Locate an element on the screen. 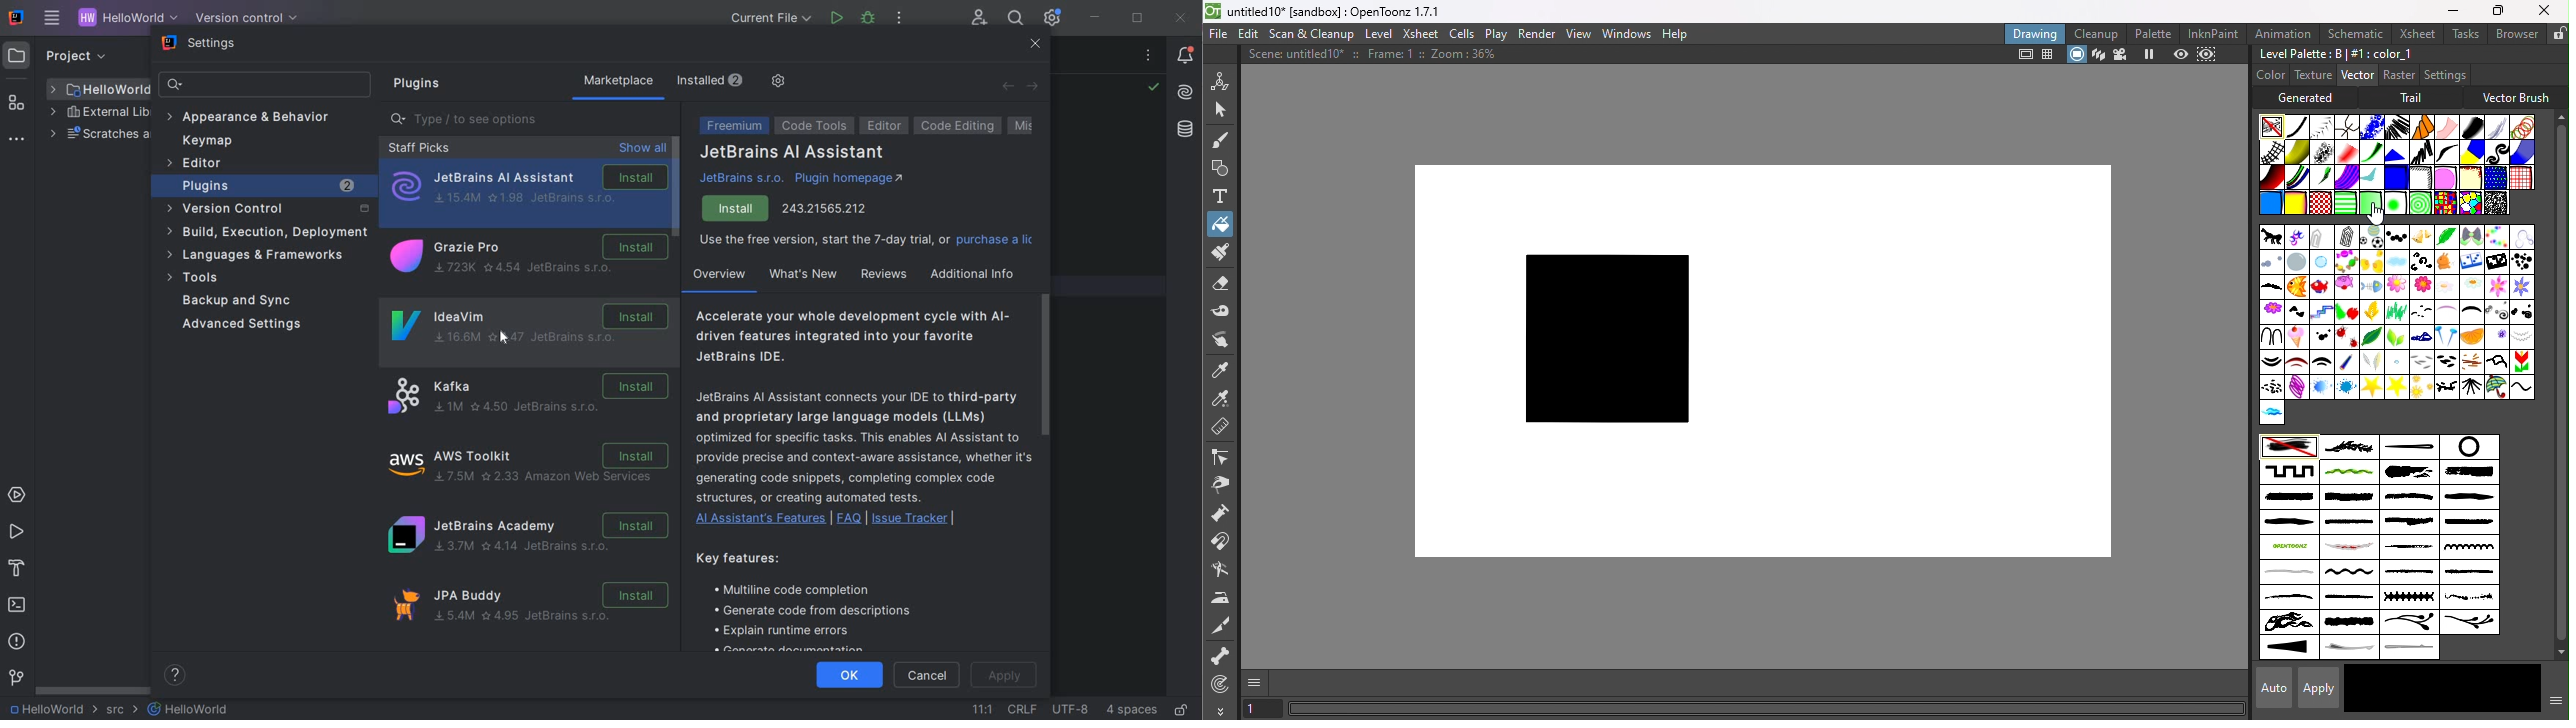 This screenshot has height=728, width=2576. Pare2 is located at coordinates (2296, 362).